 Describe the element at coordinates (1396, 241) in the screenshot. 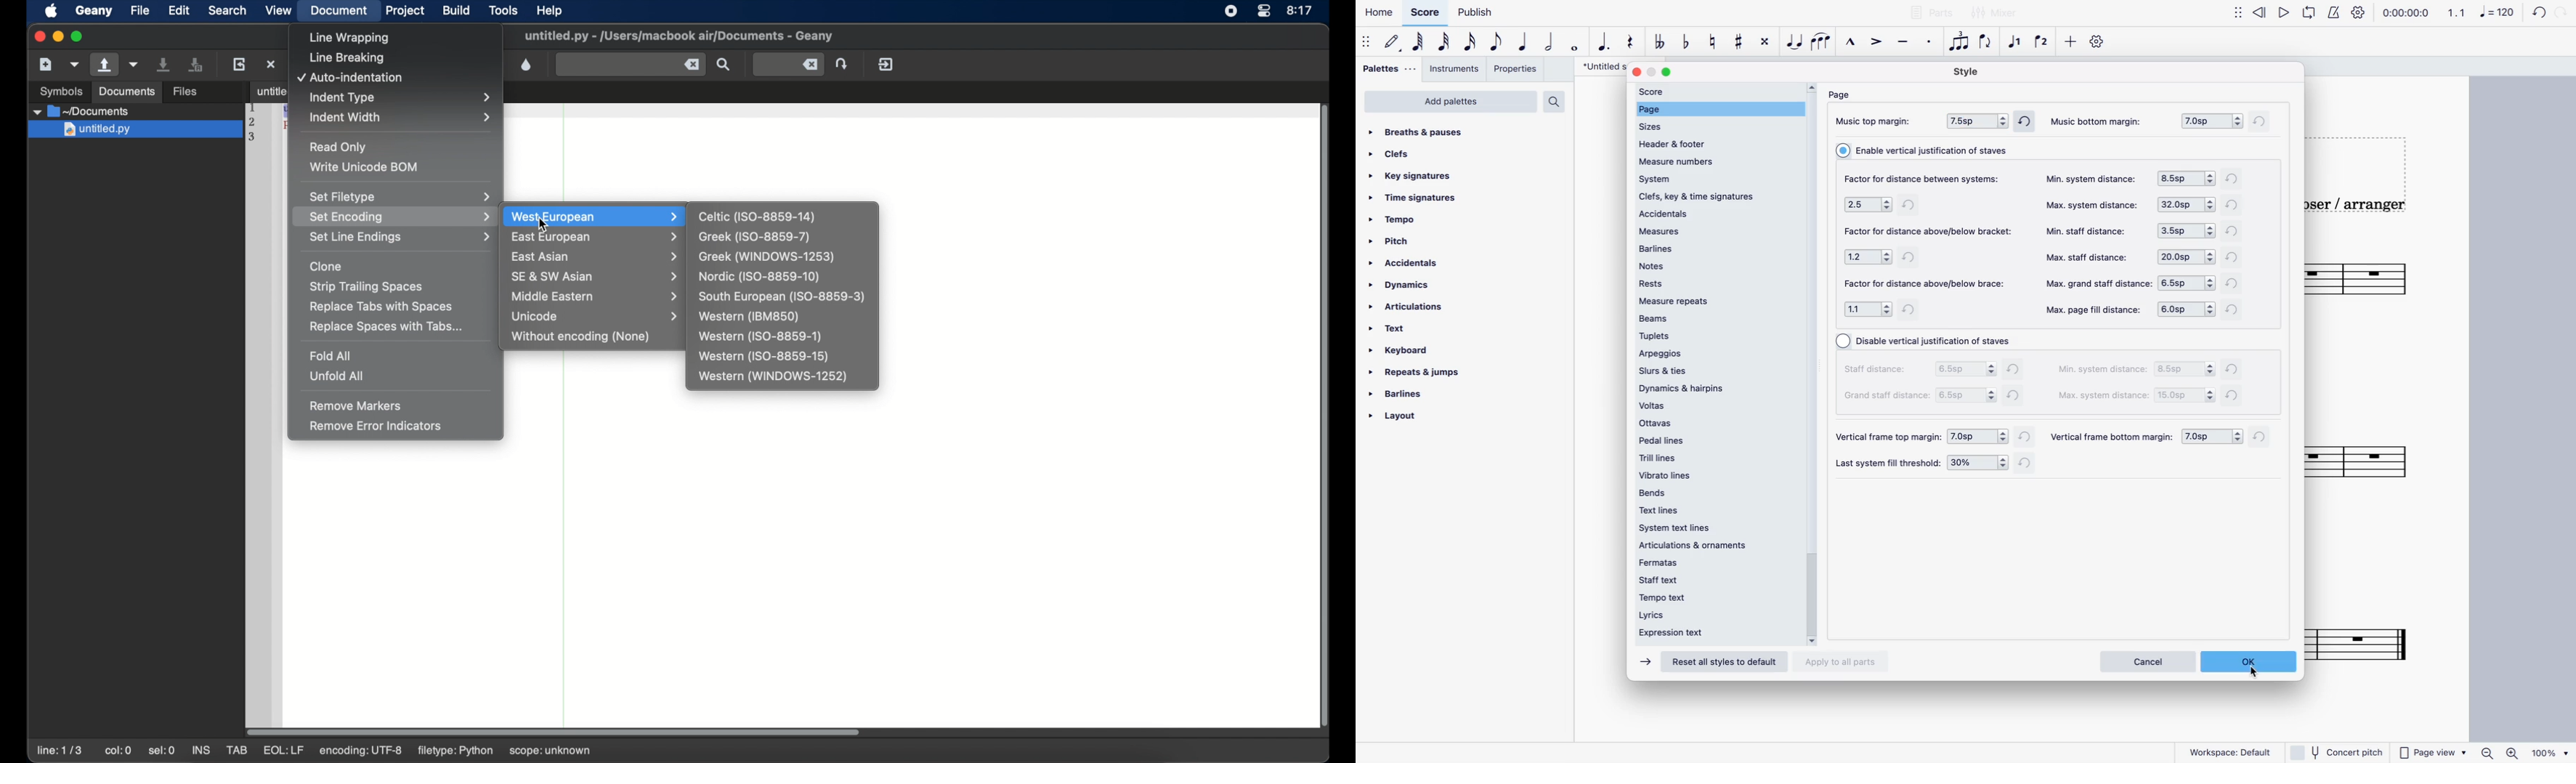

I see `pitch` at that location.